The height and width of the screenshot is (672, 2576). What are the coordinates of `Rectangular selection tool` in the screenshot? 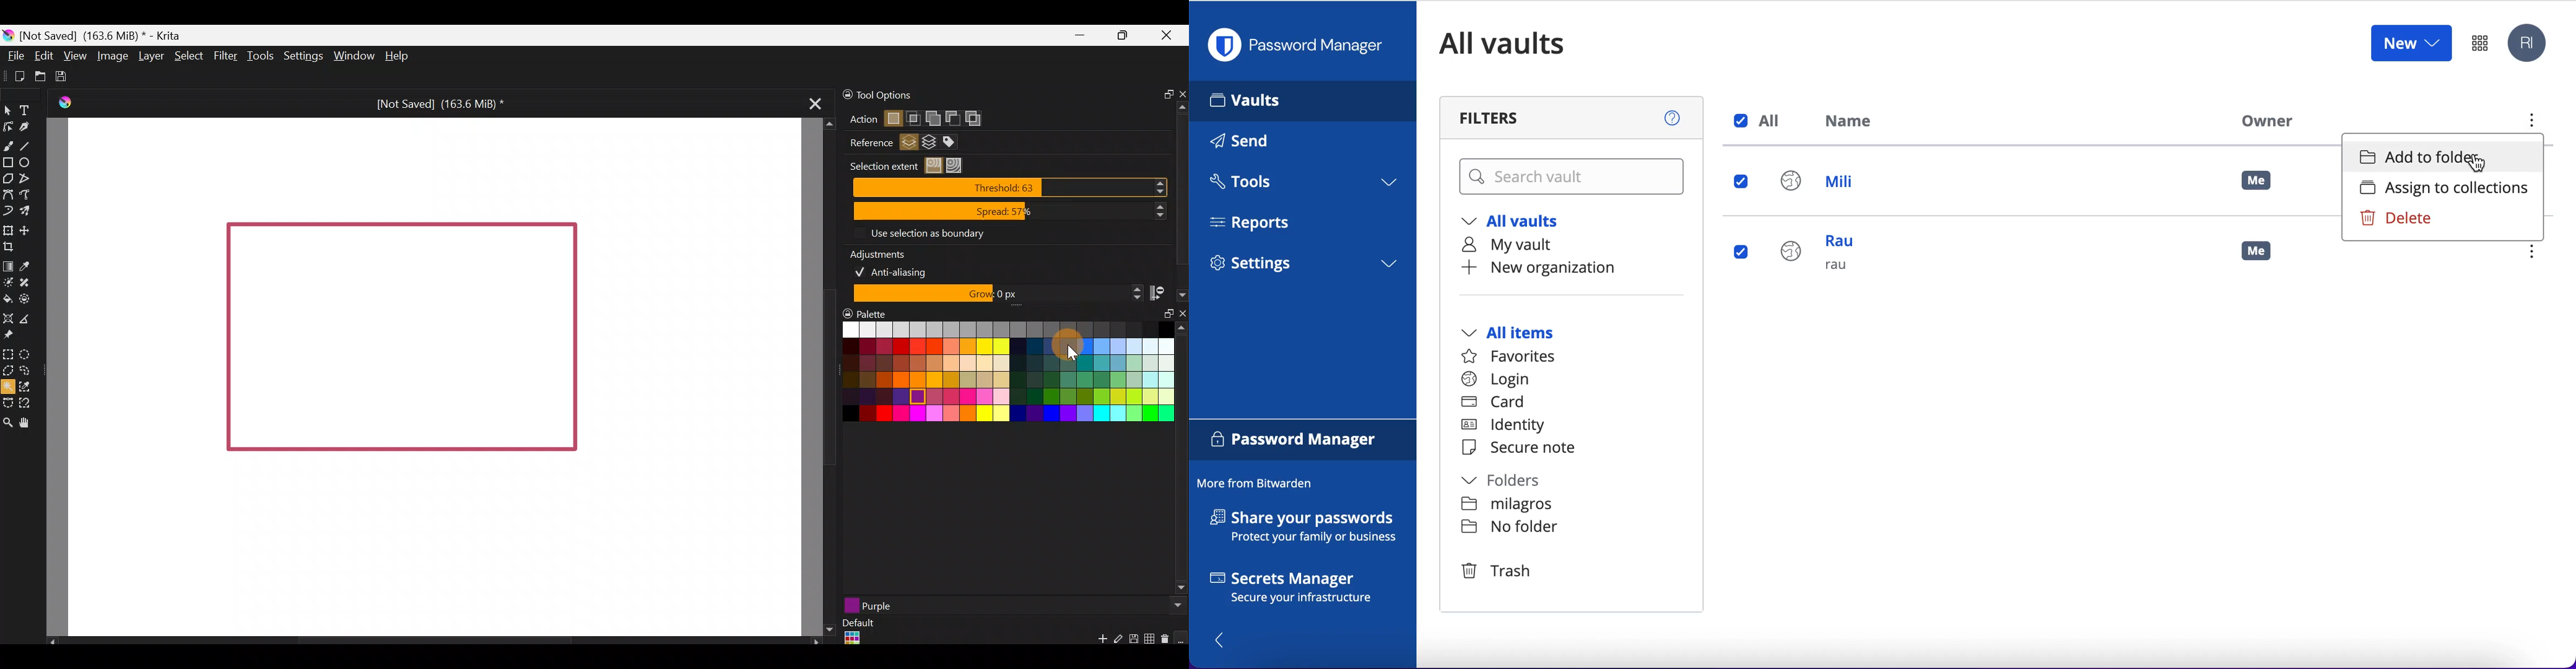 It's located at (11, 354).